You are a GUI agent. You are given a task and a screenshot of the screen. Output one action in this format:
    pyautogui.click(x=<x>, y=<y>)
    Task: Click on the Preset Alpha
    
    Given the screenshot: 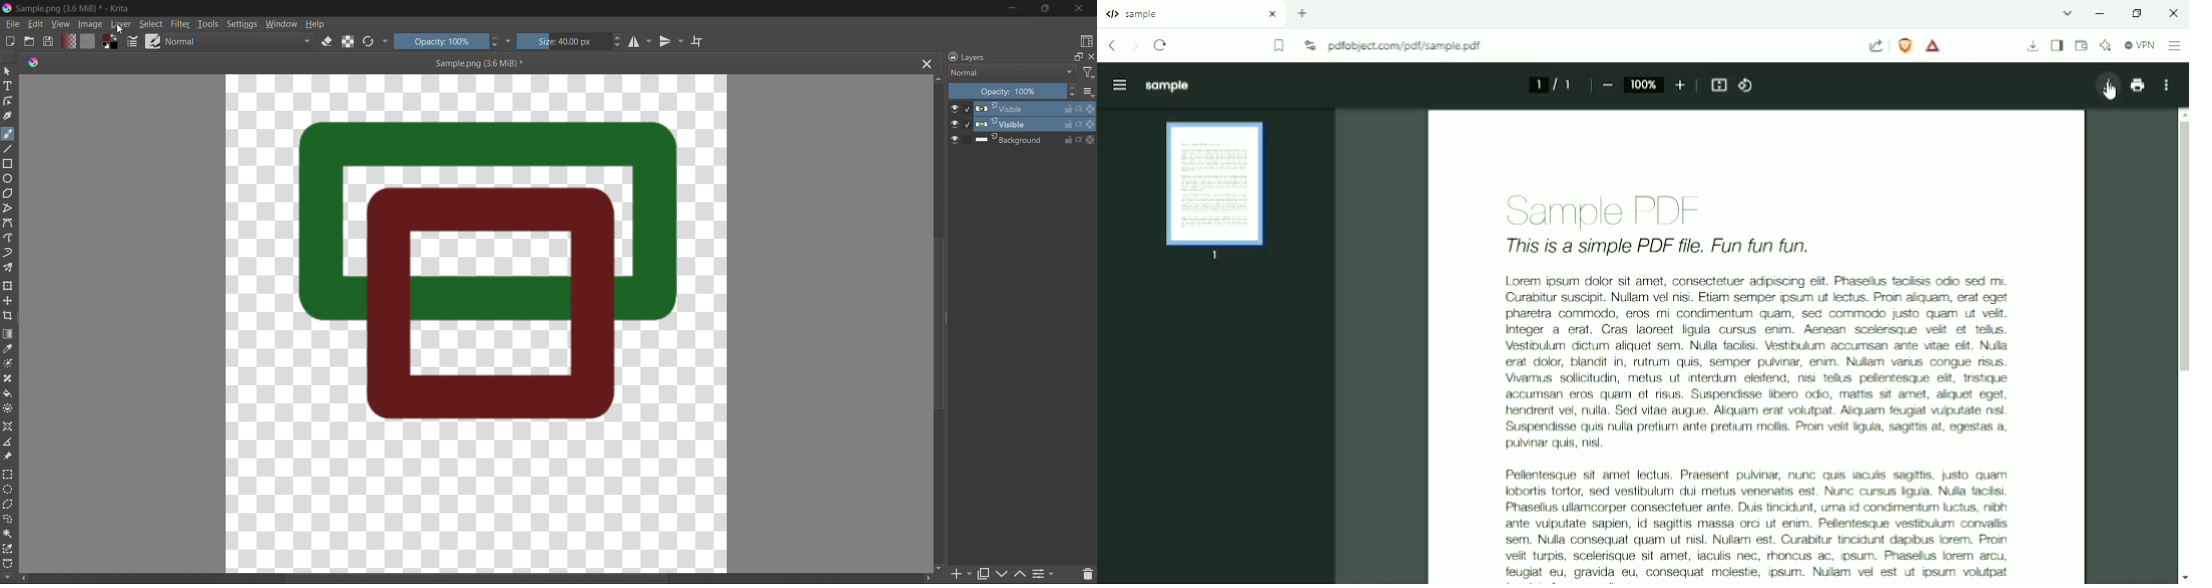 What is the action you would take?
    pyautogui.click(x=350, y=41)
    